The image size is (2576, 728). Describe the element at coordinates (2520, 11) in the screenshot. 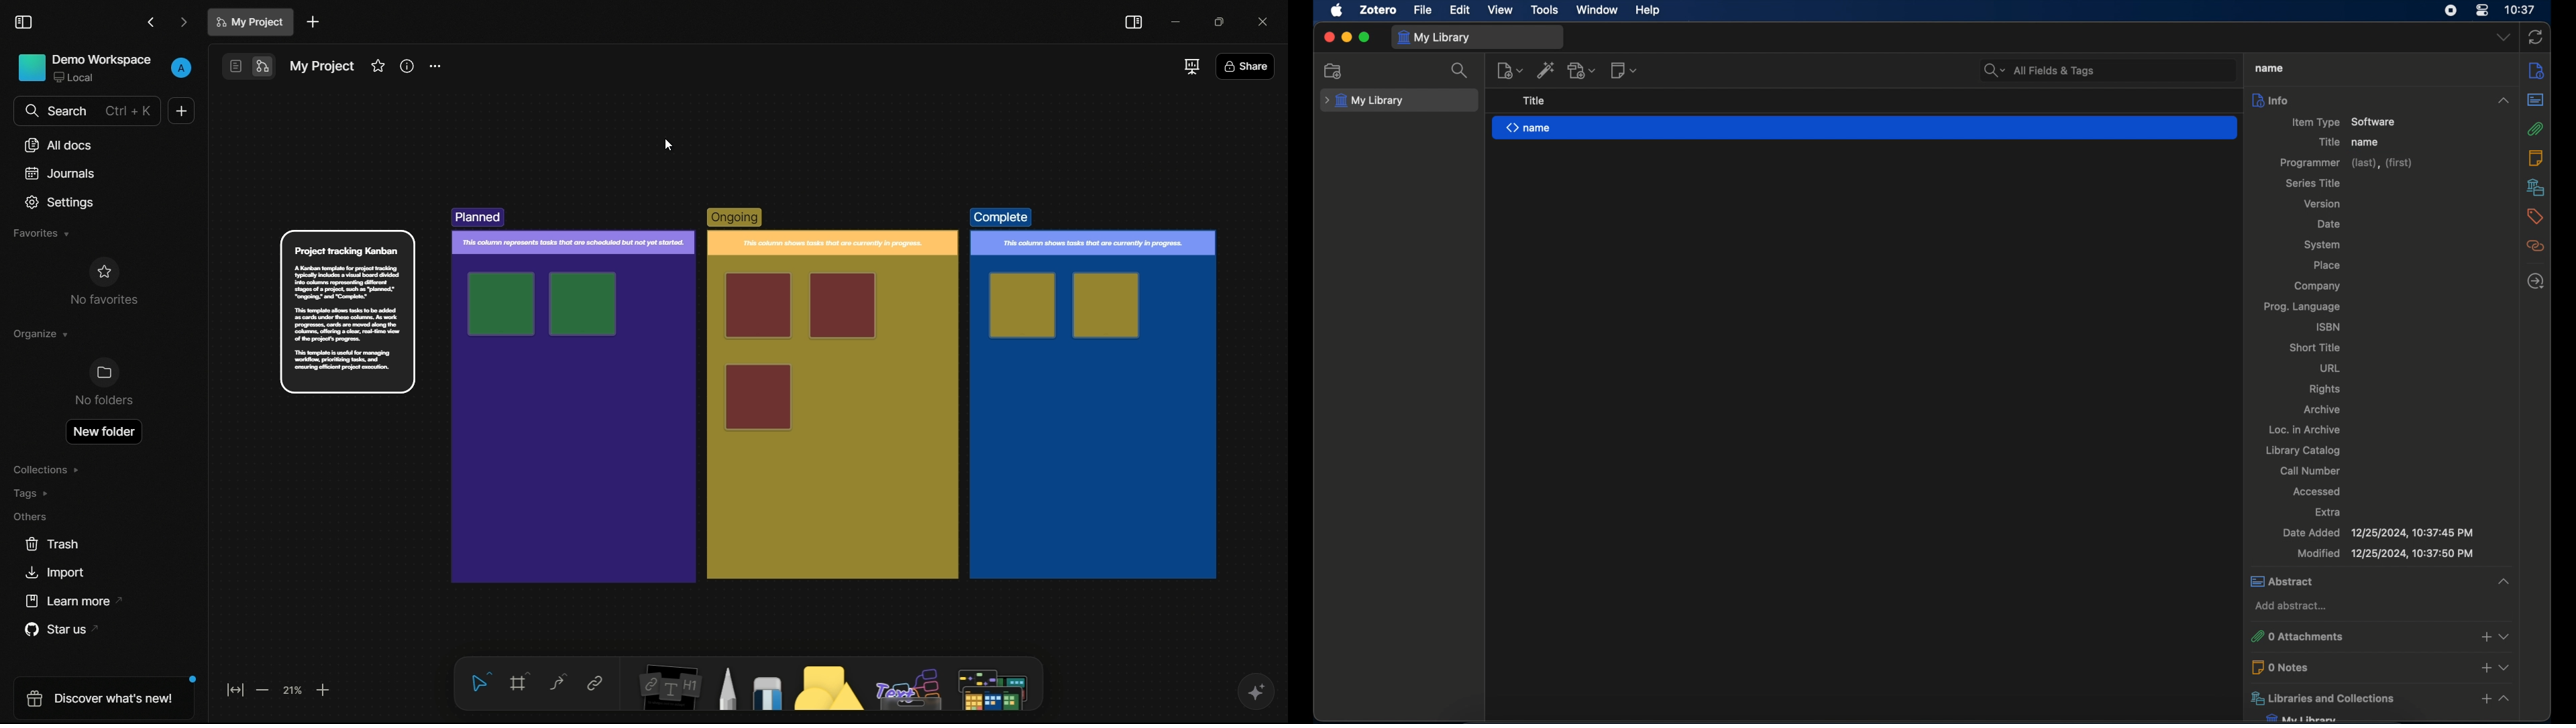

I see `10.37` at that location.